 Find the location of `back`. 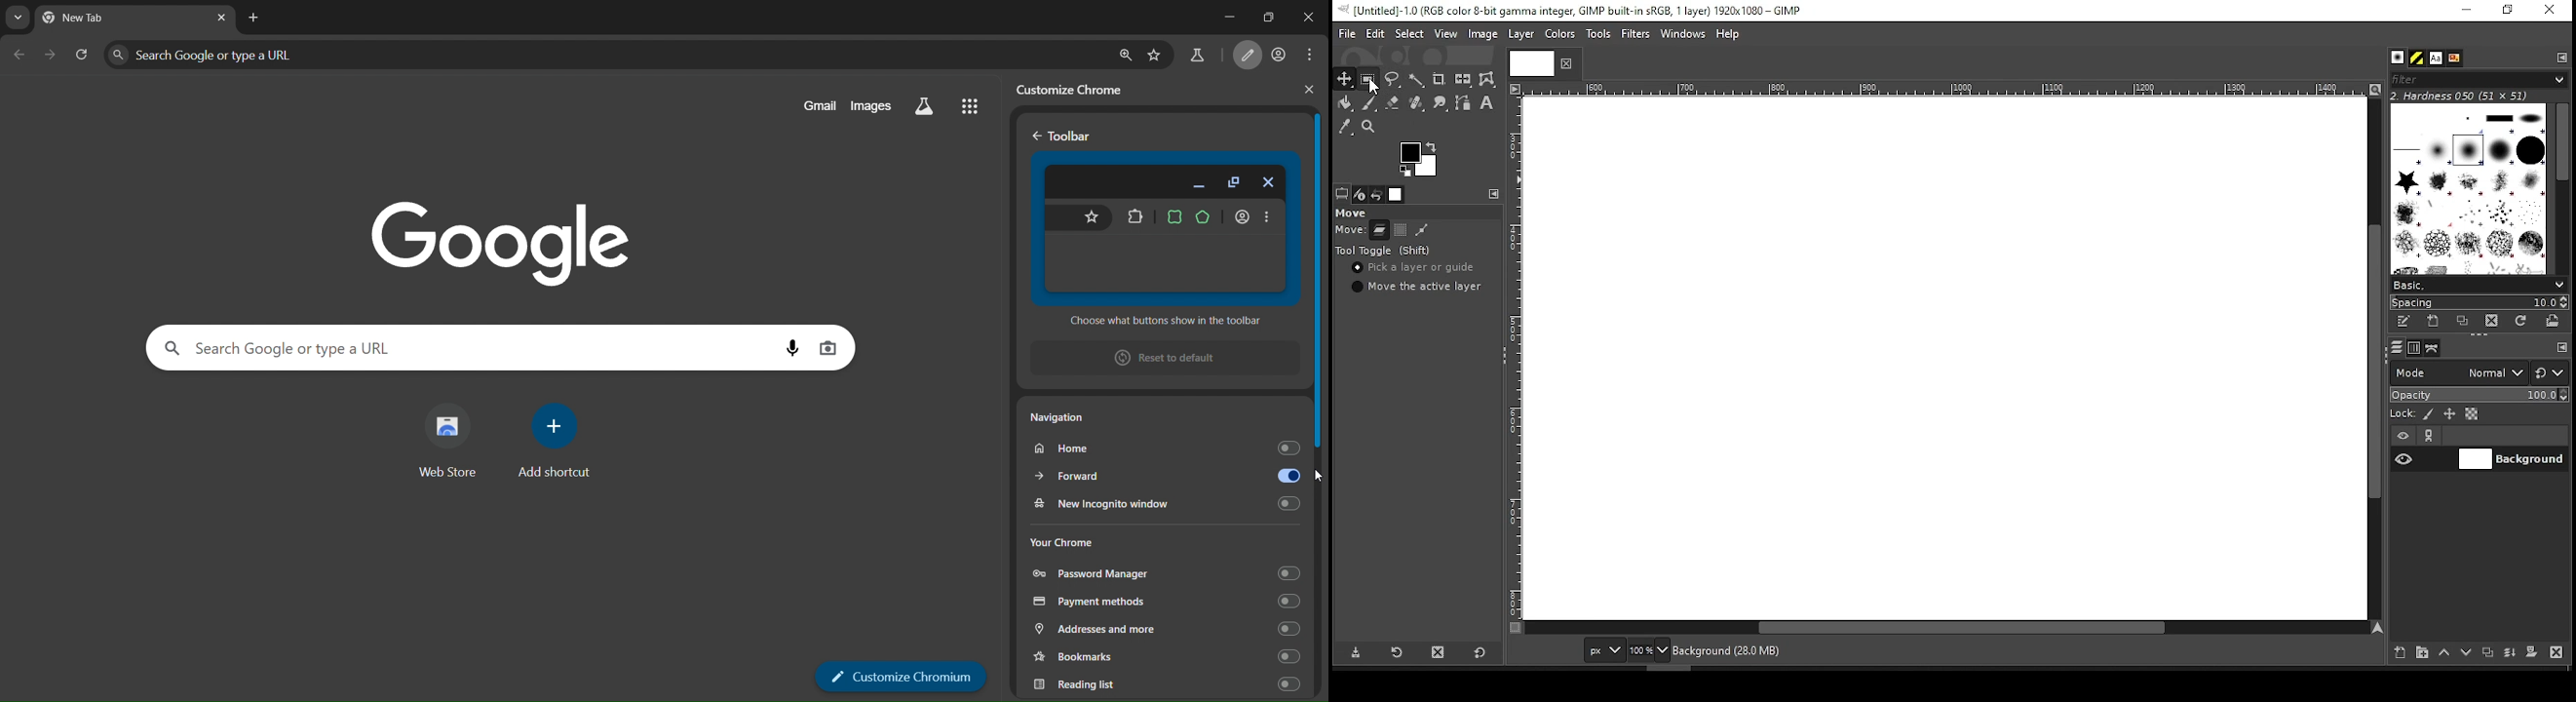

back is located at coordinates (1034, 136).